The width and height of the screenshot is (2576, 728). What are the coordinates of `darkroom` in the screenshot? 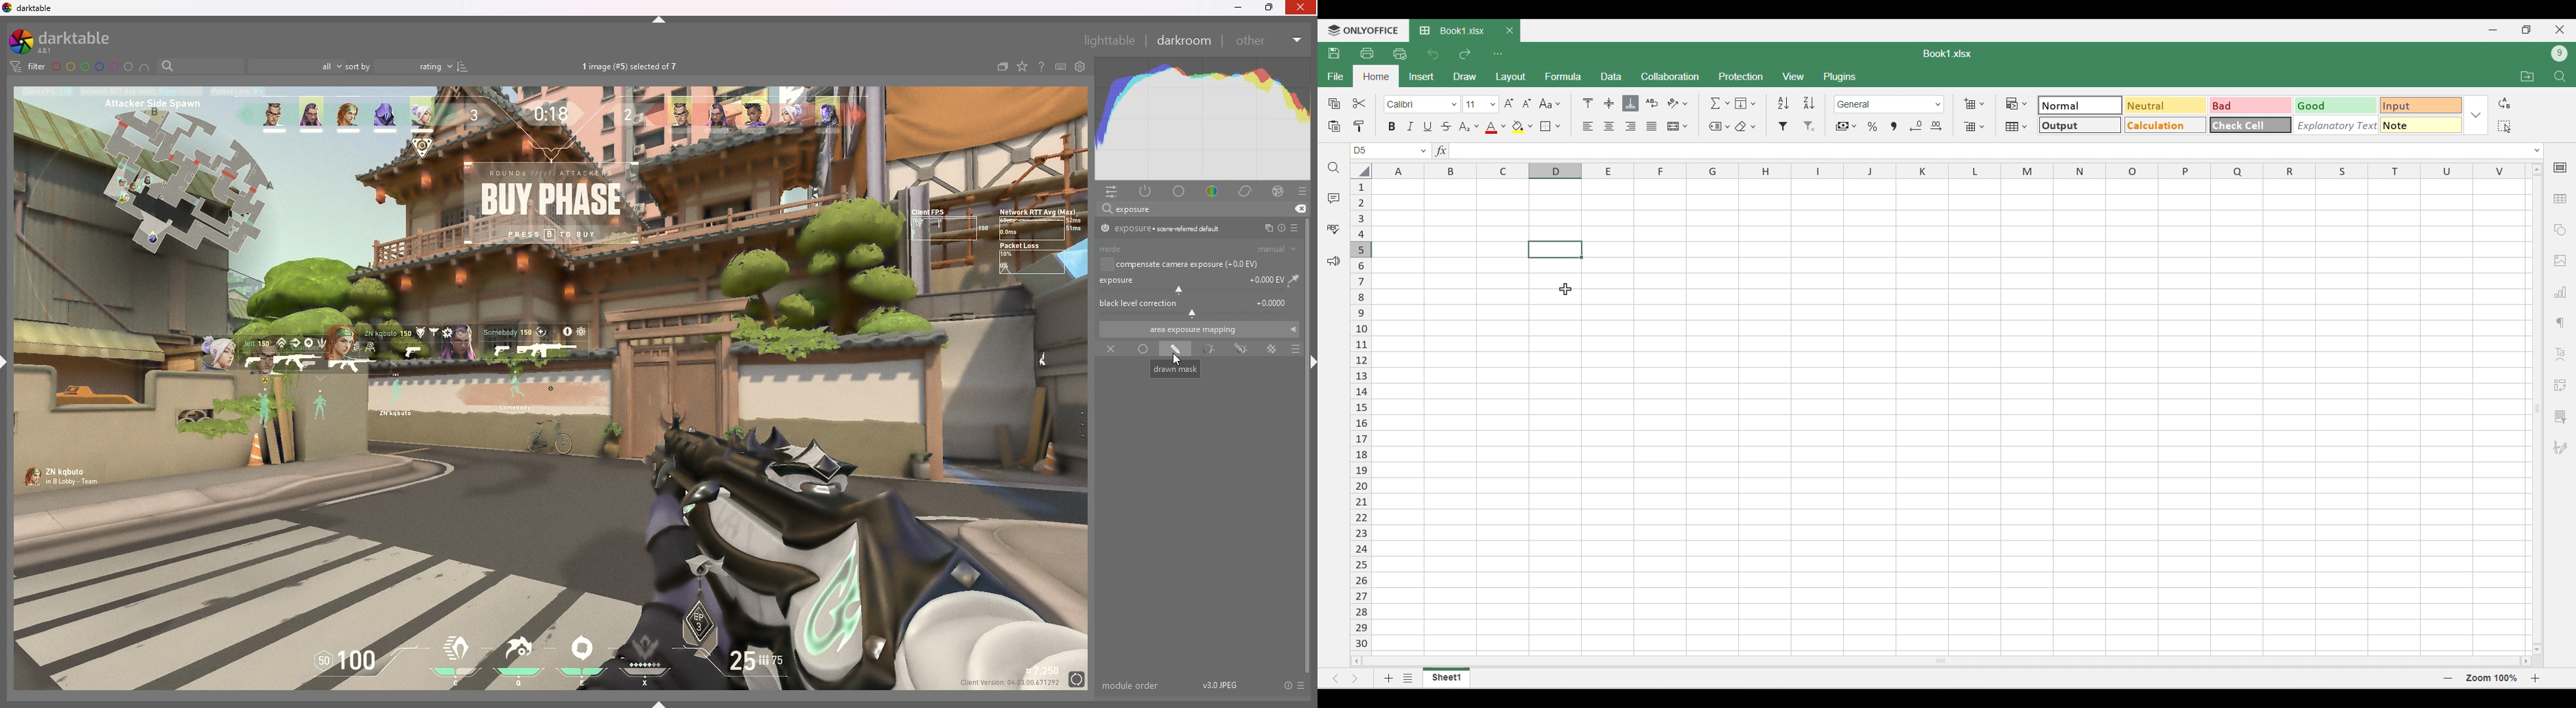 It's located at (1183, 40).